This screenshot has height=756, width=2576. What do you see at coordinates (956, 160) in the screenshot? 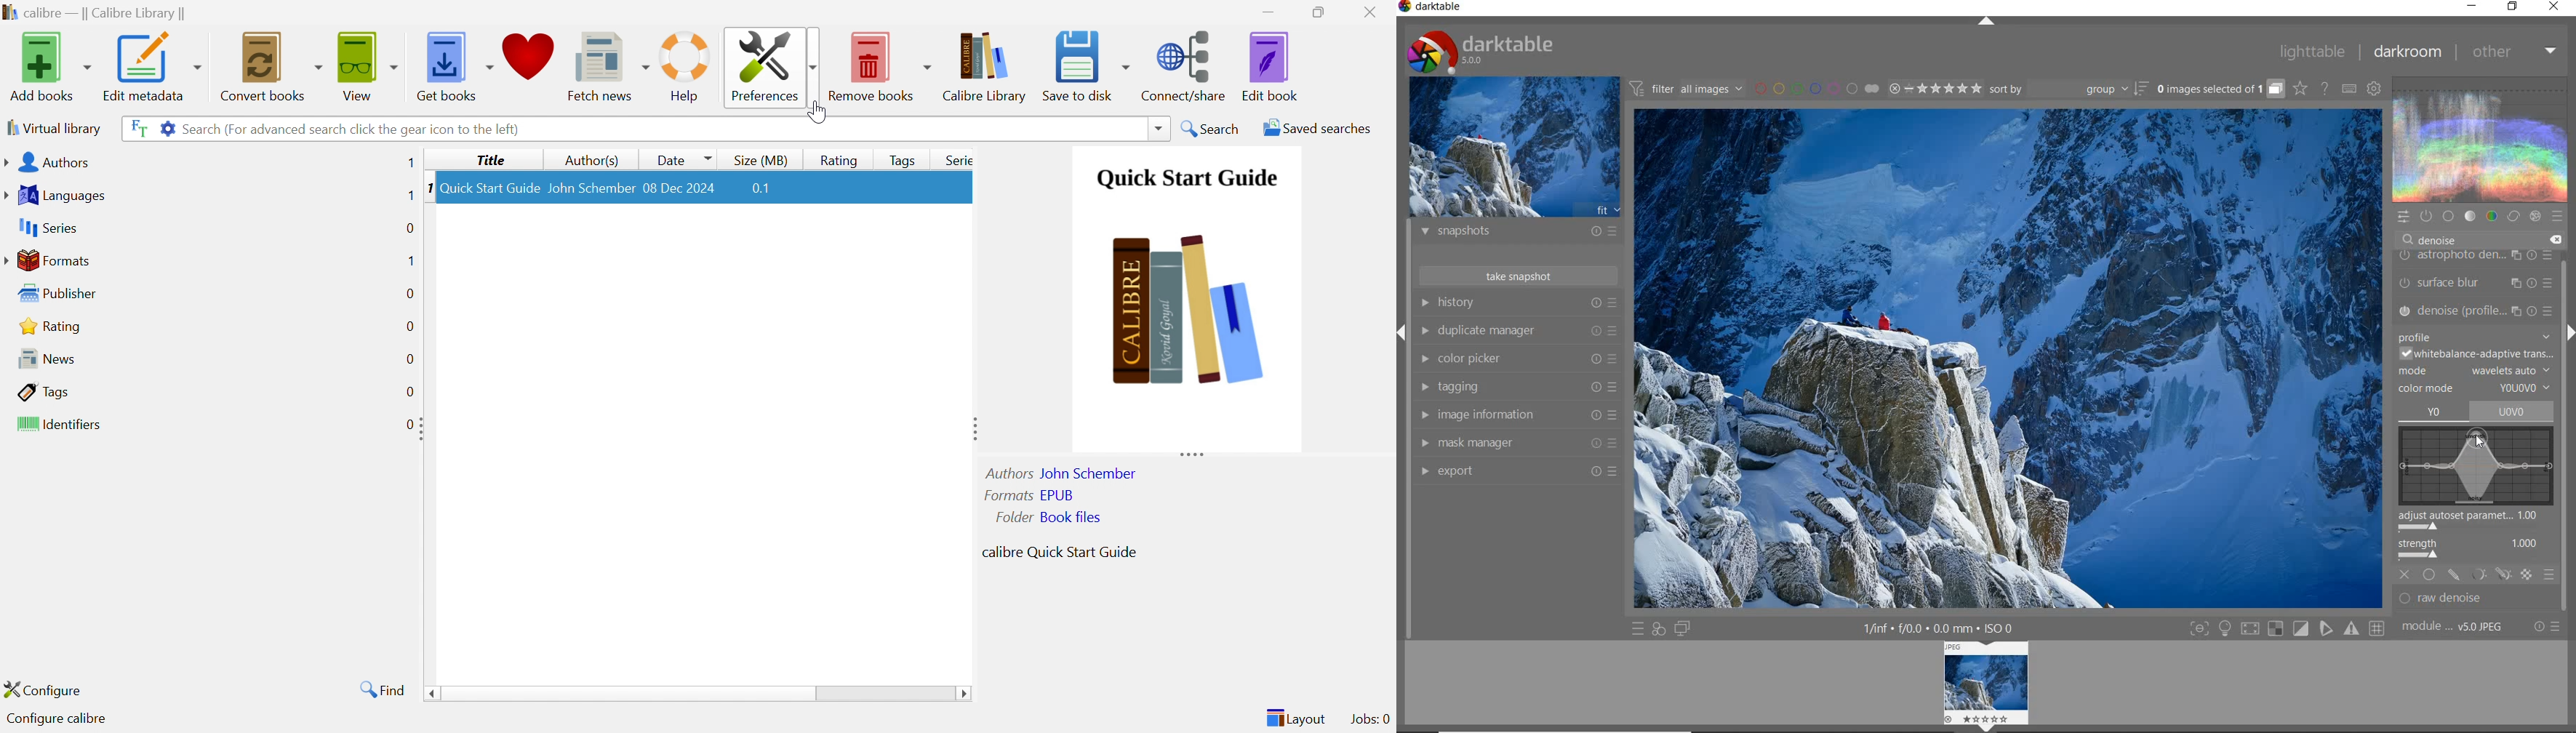
I see `Series` at bounding box center [956, 160].